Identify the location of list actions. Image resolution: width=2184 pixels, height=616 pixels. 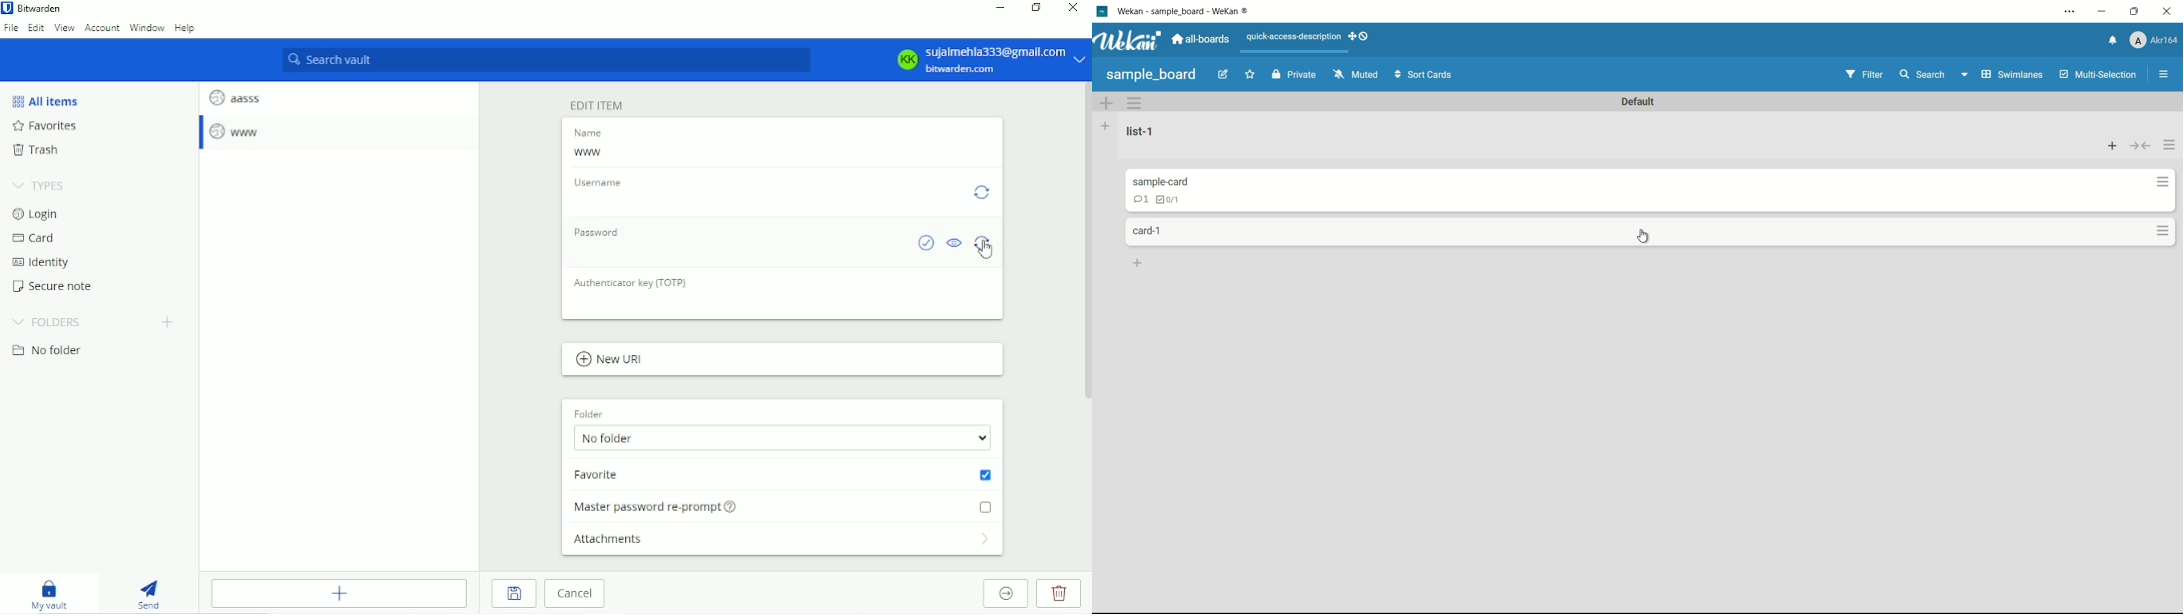
(2110, 142).